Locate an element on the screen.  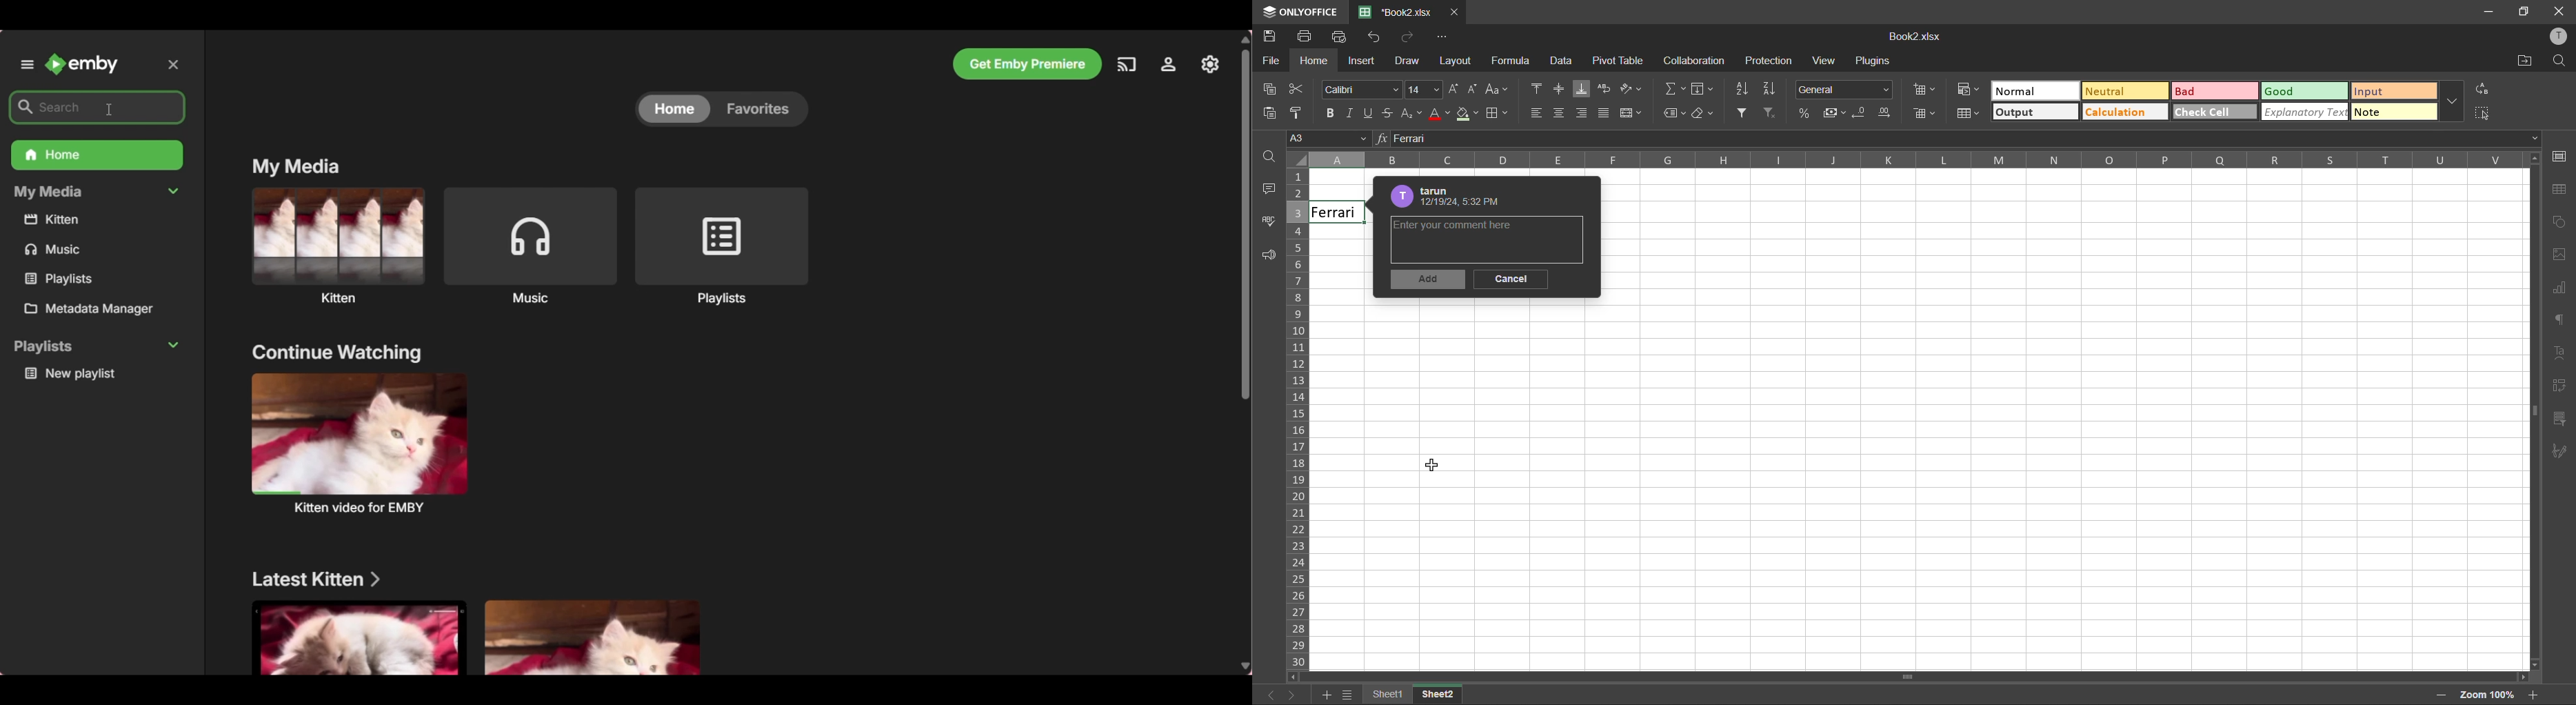
print is located at coordinates (1306, 38).